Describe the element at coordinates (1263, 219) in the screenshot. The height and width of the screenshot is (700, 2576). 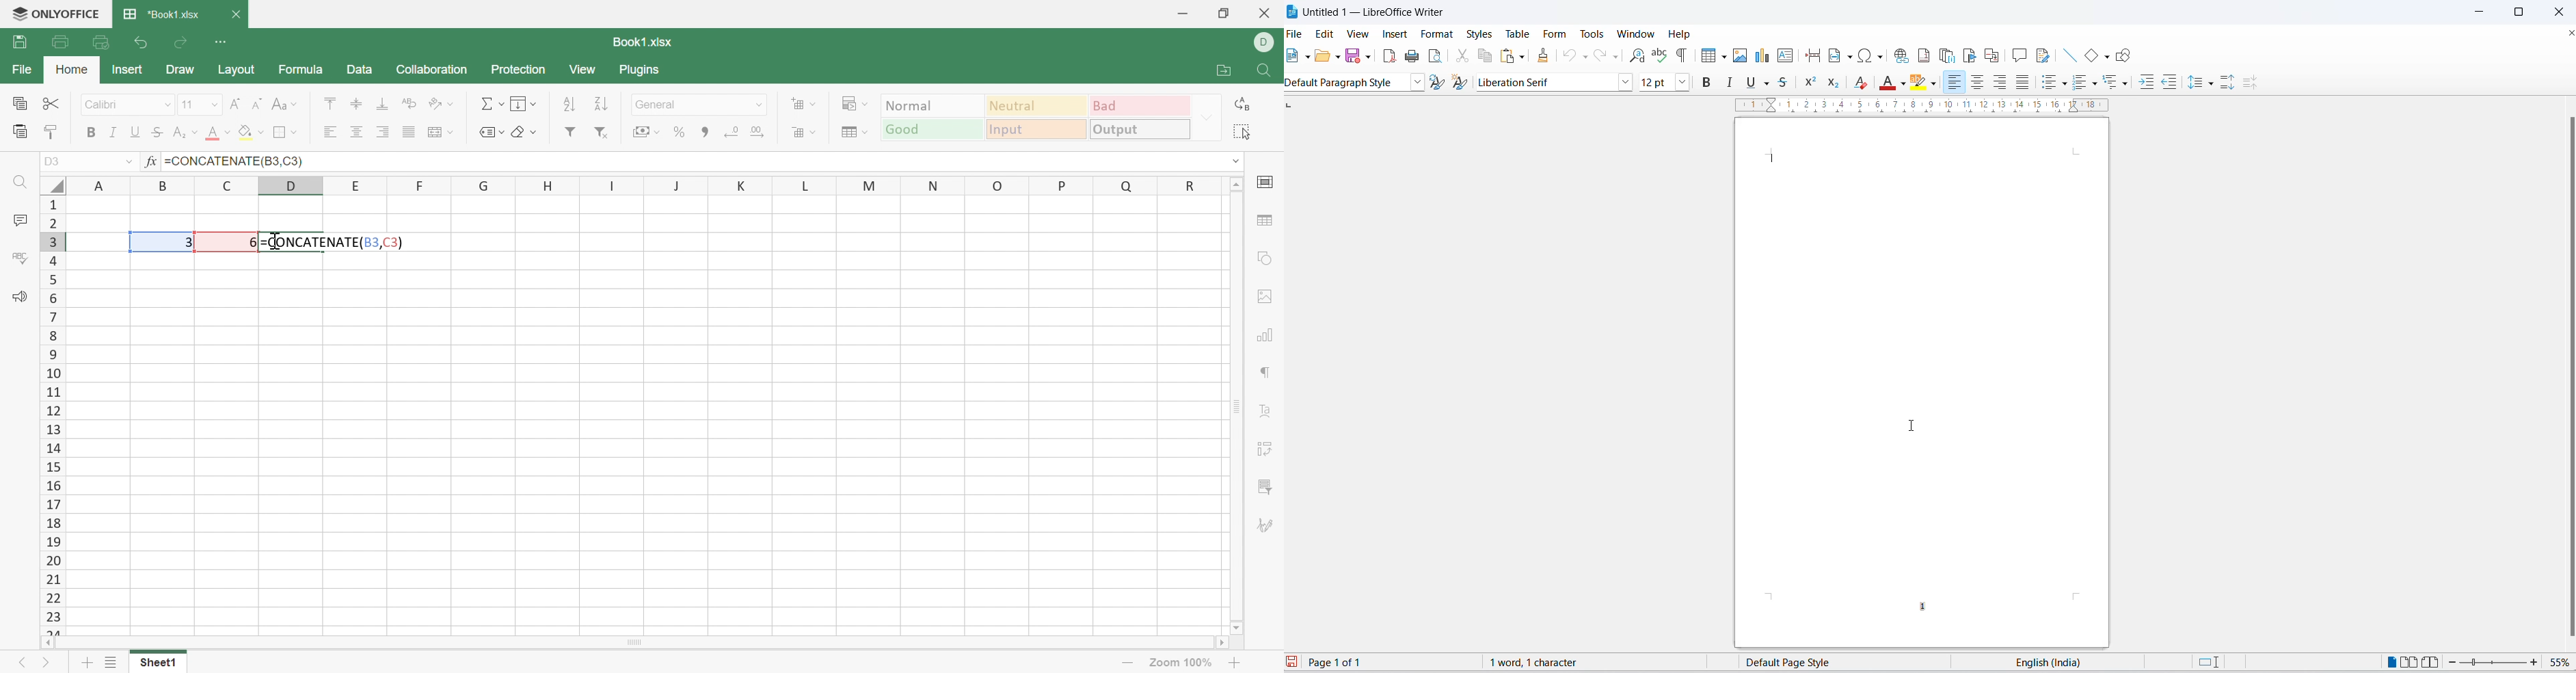
I see `Table settings` at that location.